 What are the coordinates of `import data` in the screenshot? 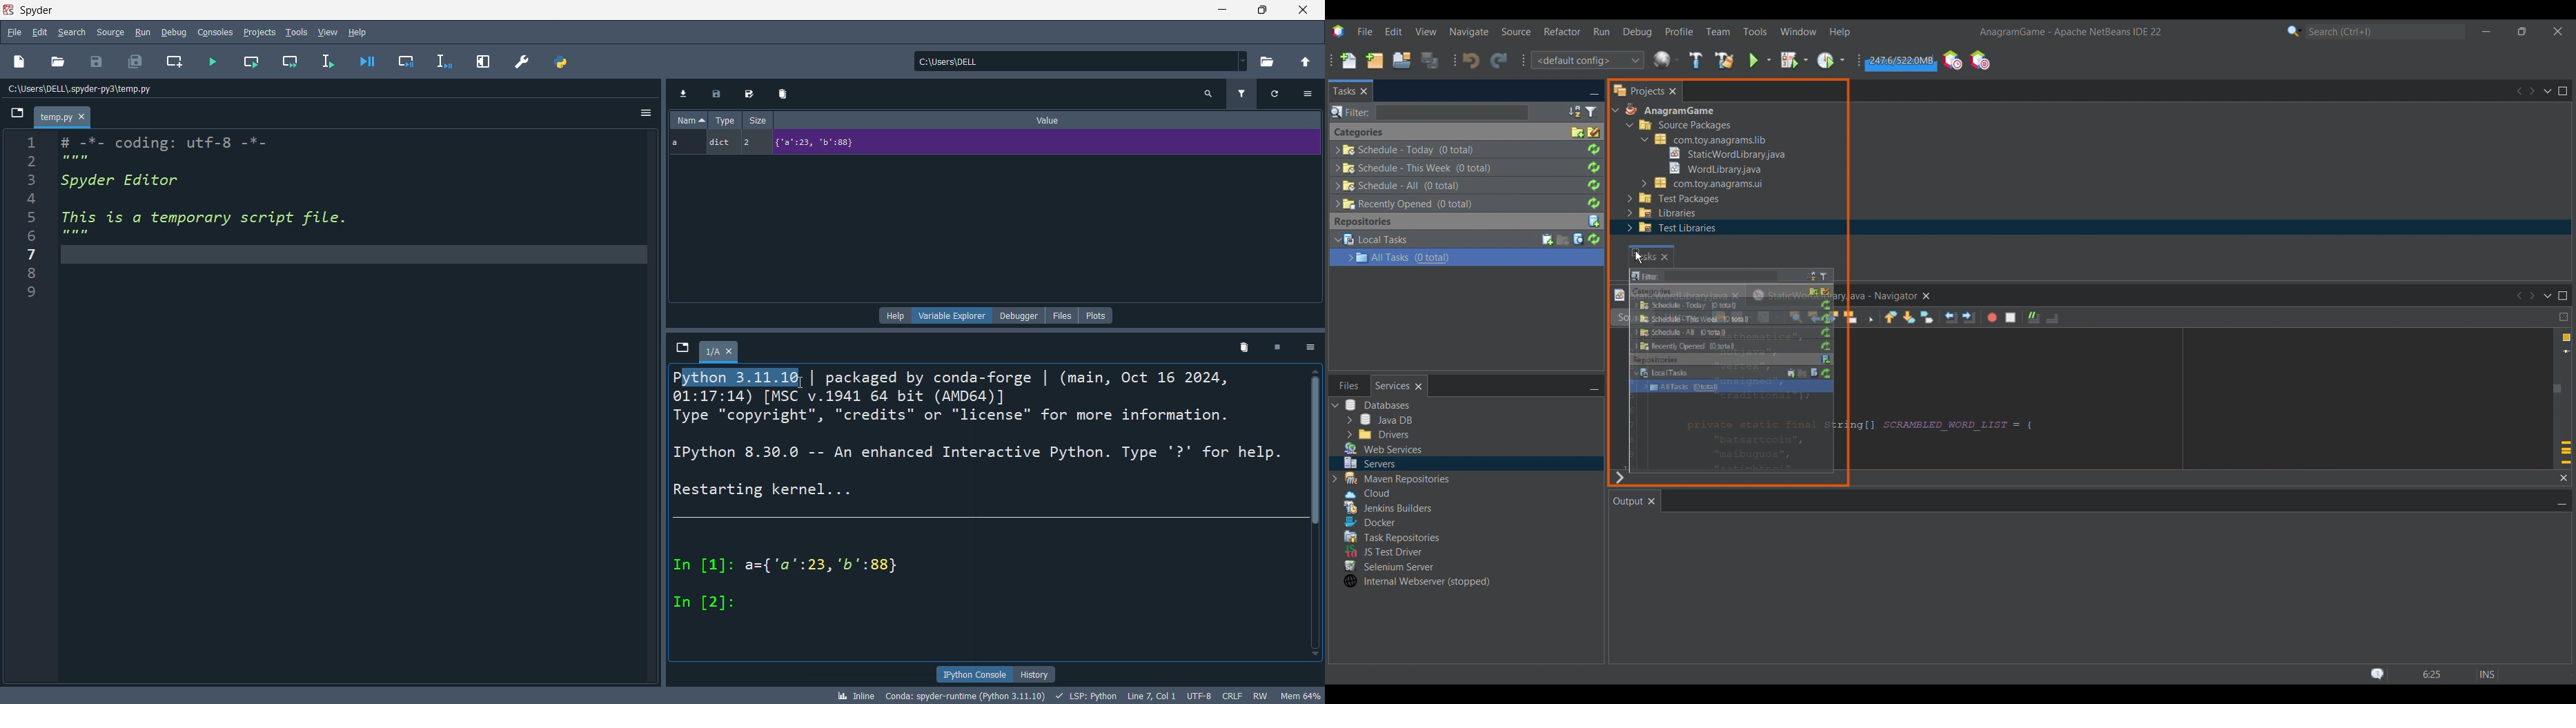 It's located at (682, 93).